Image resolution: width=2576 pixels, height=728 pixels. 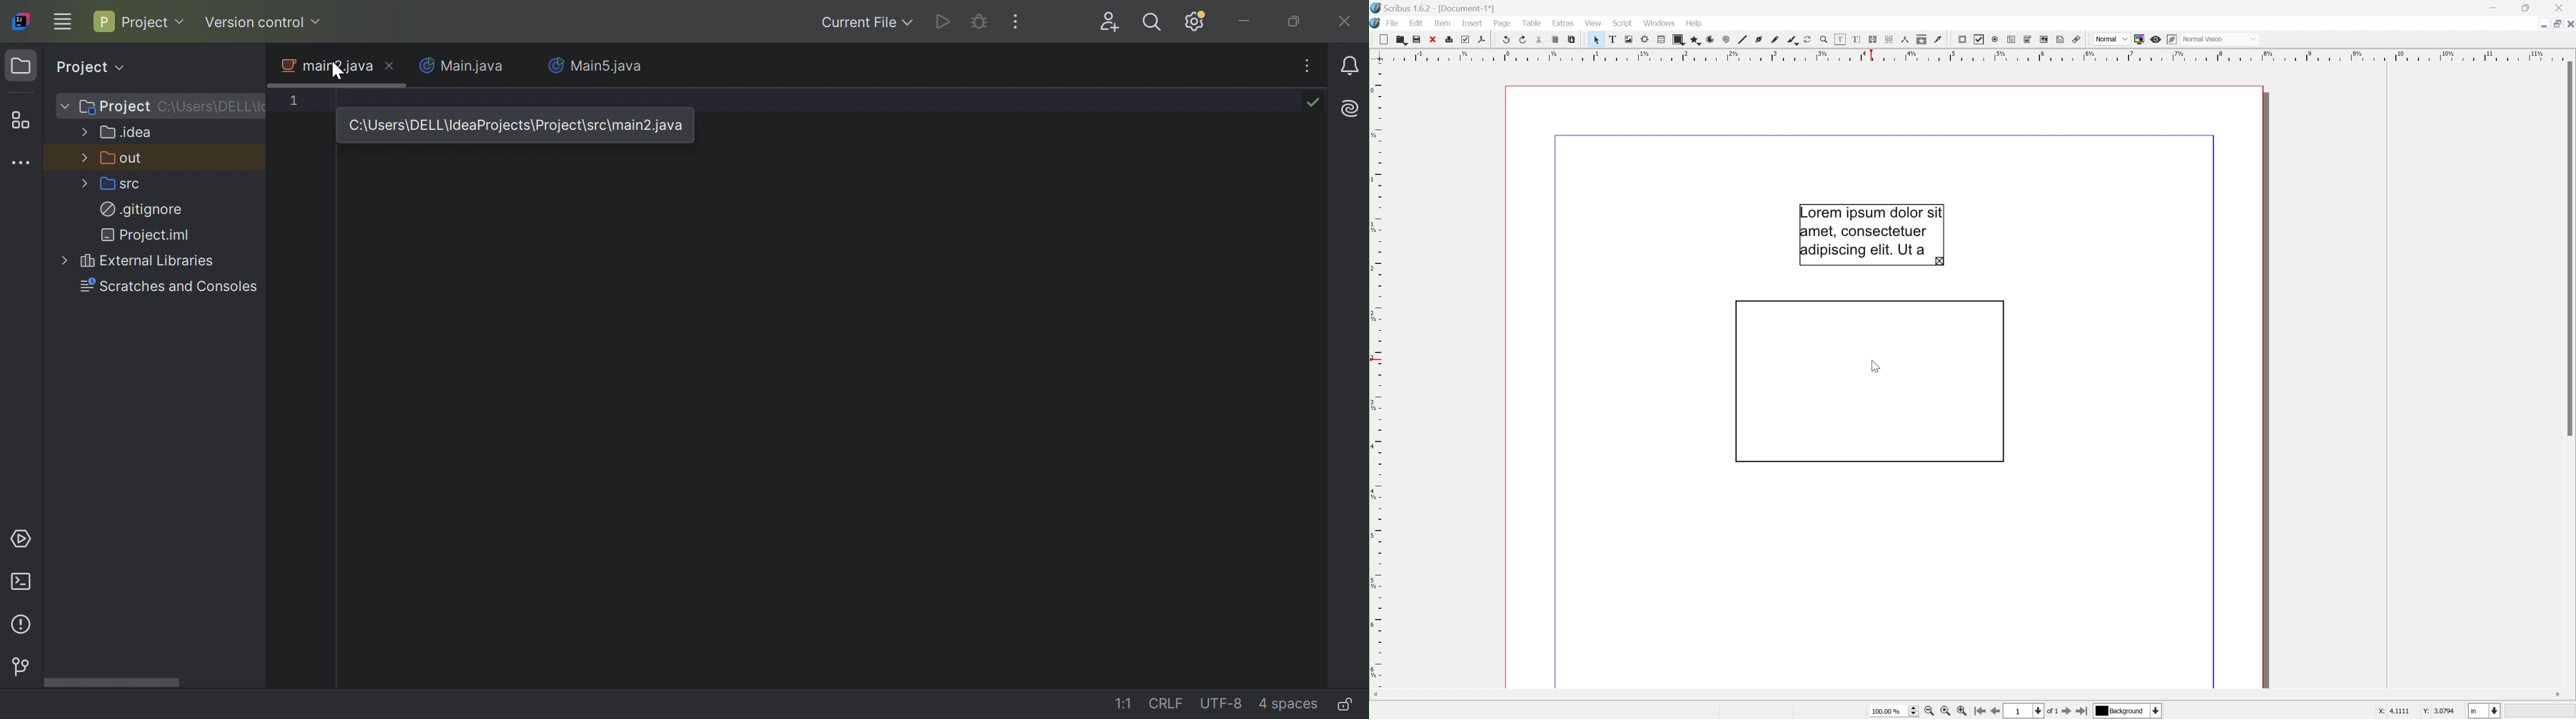 What do you see at coordinates (1822, 40) in the screenshot?
I see `Zoom in or out` at bounding box center [1822, 40].